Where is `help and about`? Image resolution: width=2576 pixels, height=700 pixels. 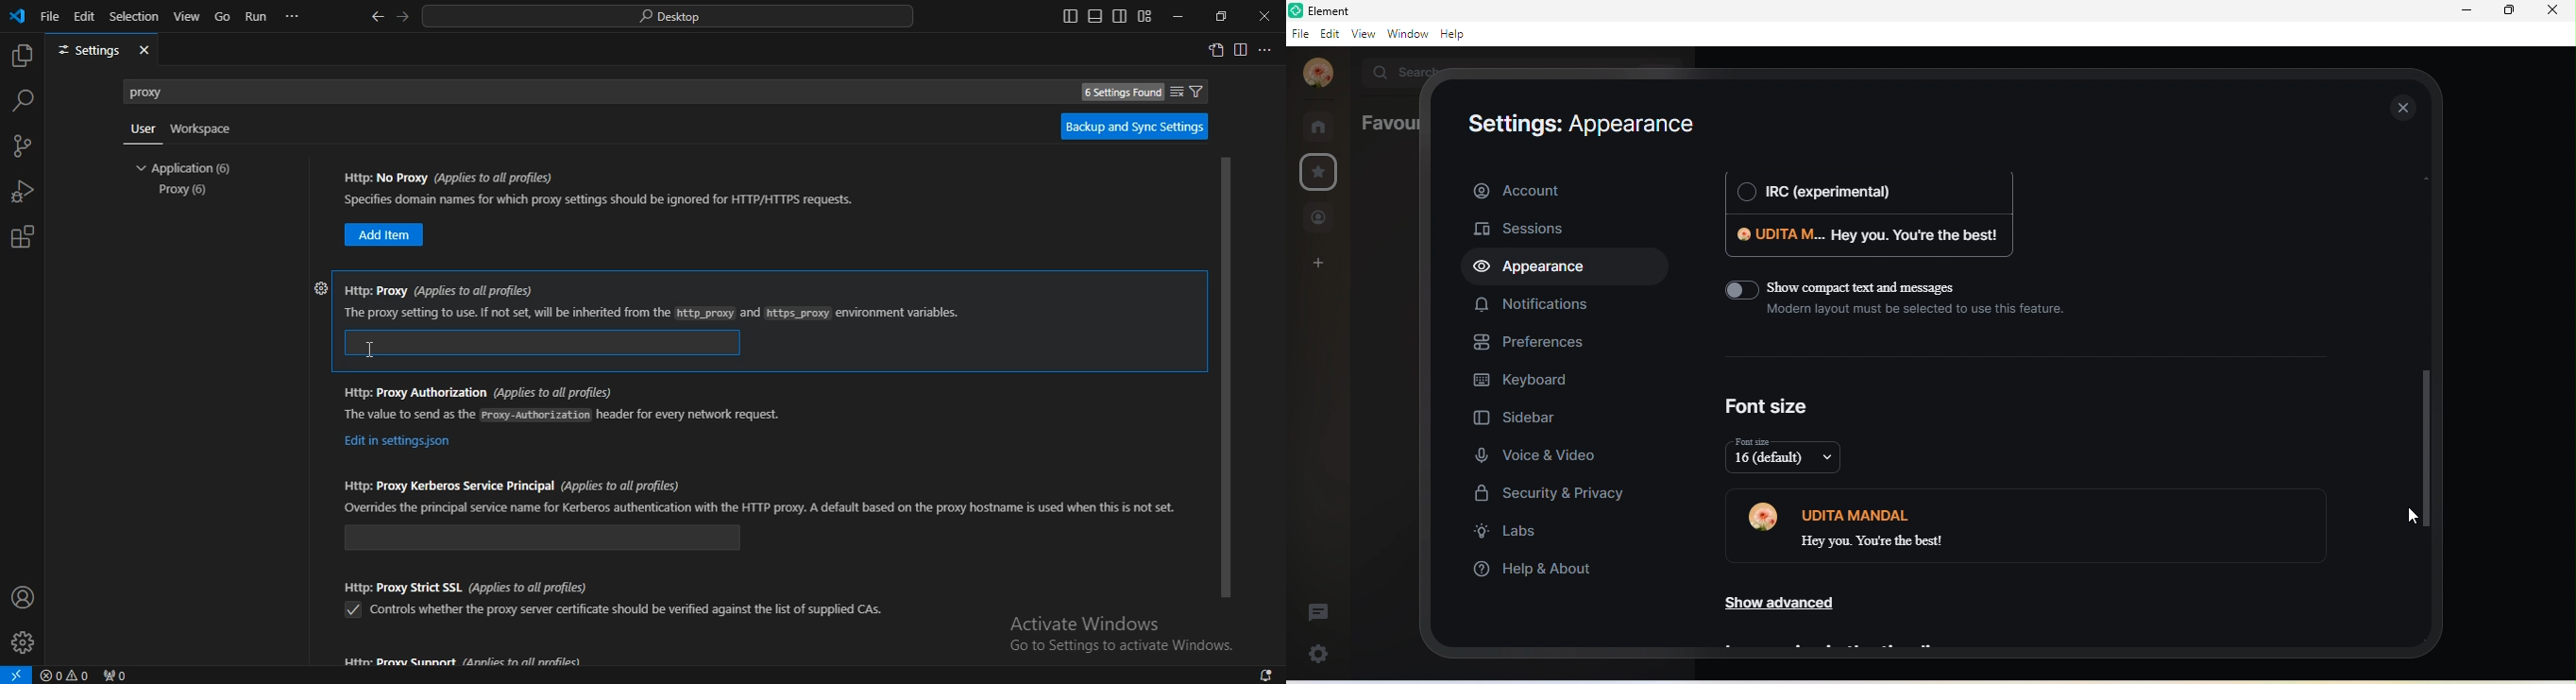 help and about is located at coordinates (1533, 572).